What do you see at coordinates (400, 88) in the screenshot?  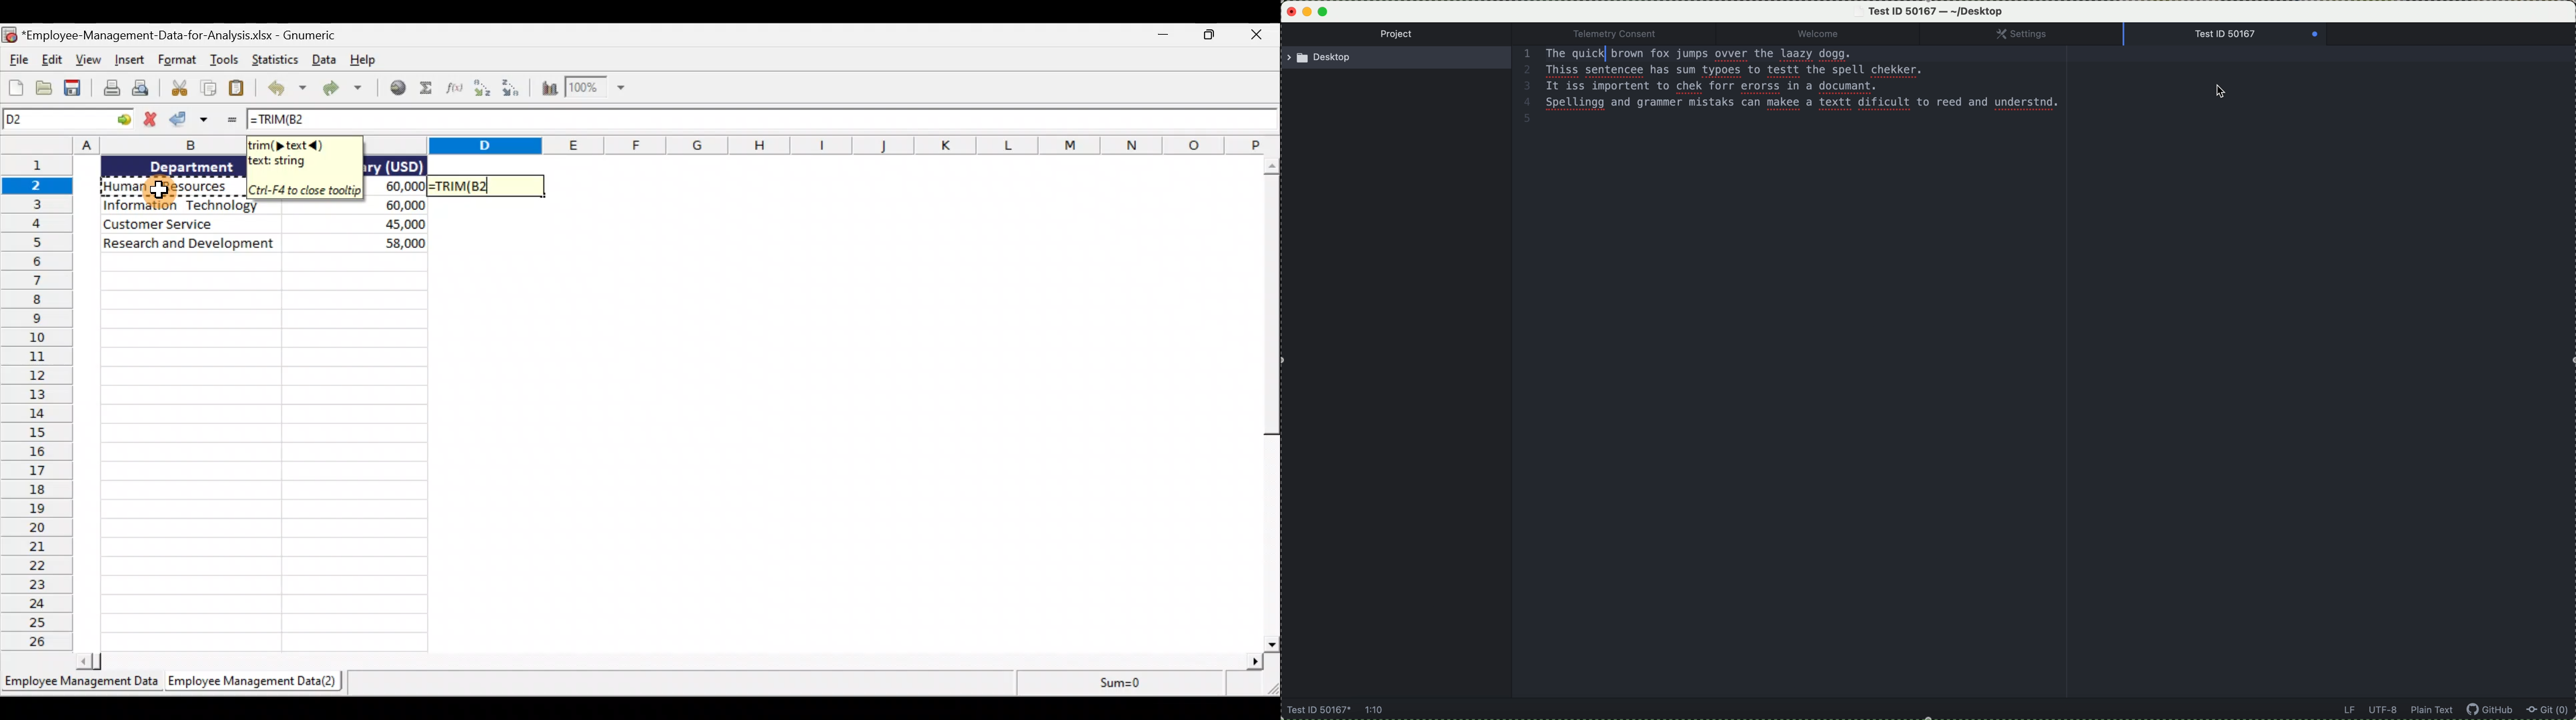 I see `Insert a hyperlink` at bounding box center [400, 88].